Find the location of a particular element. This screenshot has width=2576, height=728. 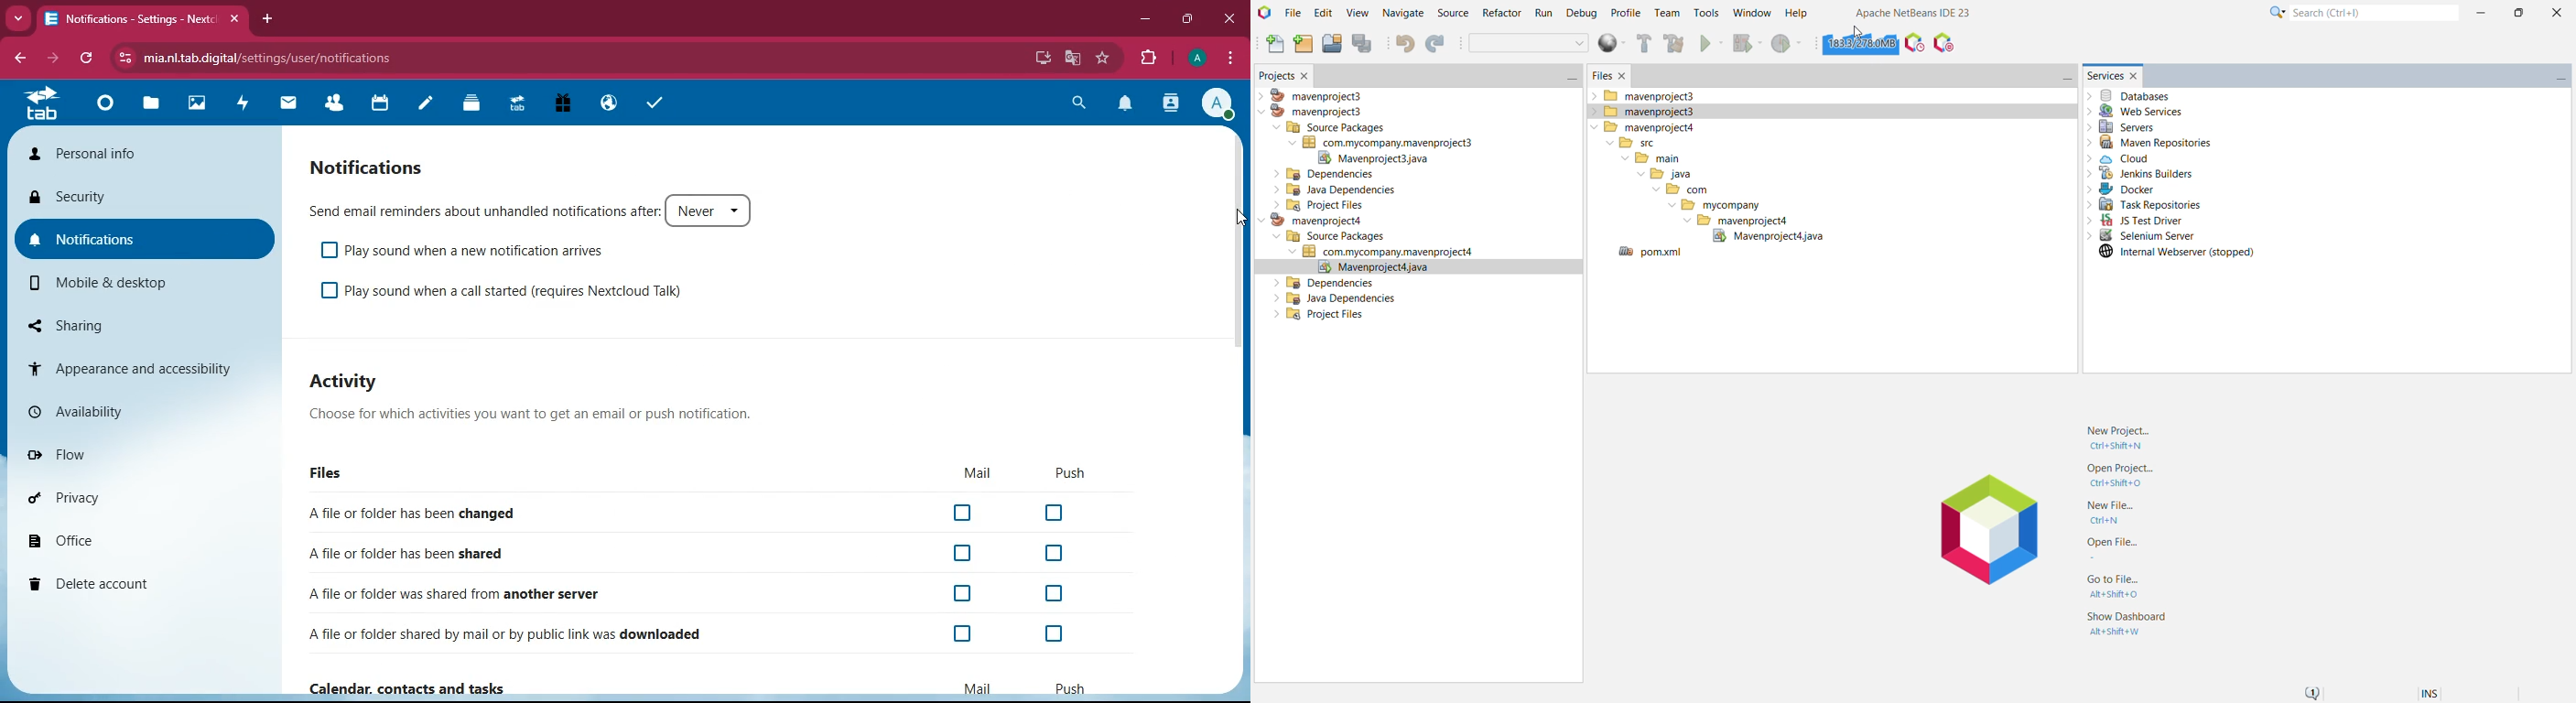

send email reminders about unhandled notifications after is located at coordinates (482, 209).